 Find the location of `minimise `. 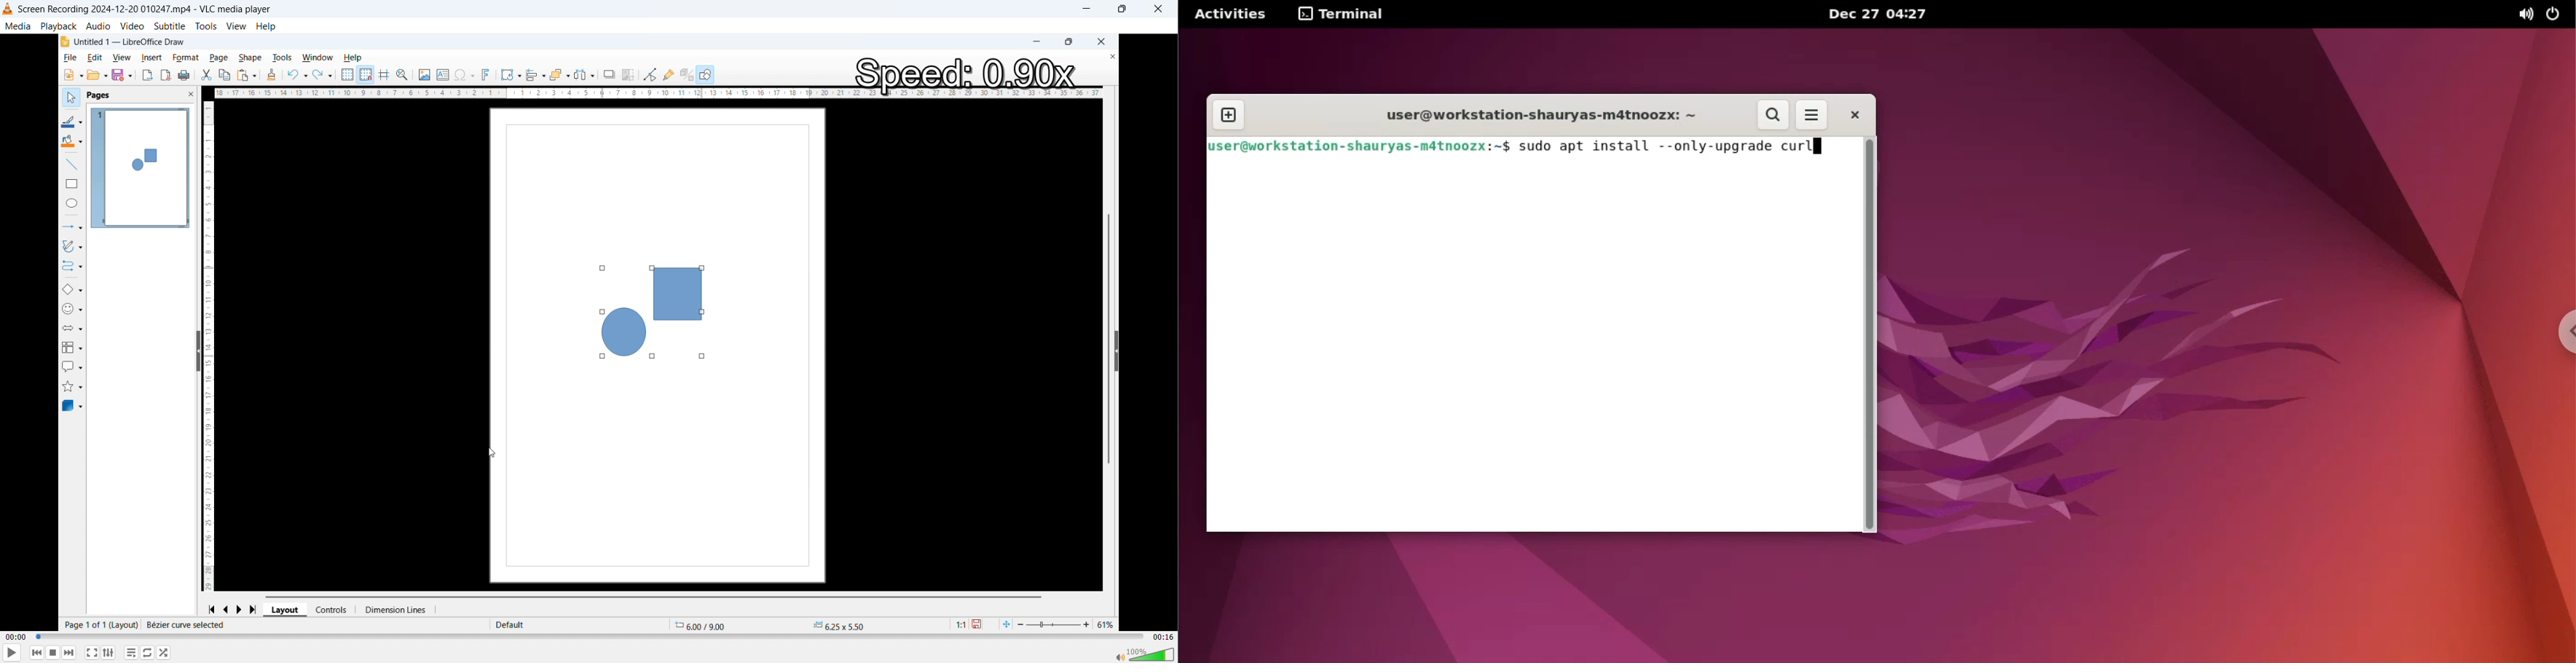

minimise  is located at coordinates (1090, 9).